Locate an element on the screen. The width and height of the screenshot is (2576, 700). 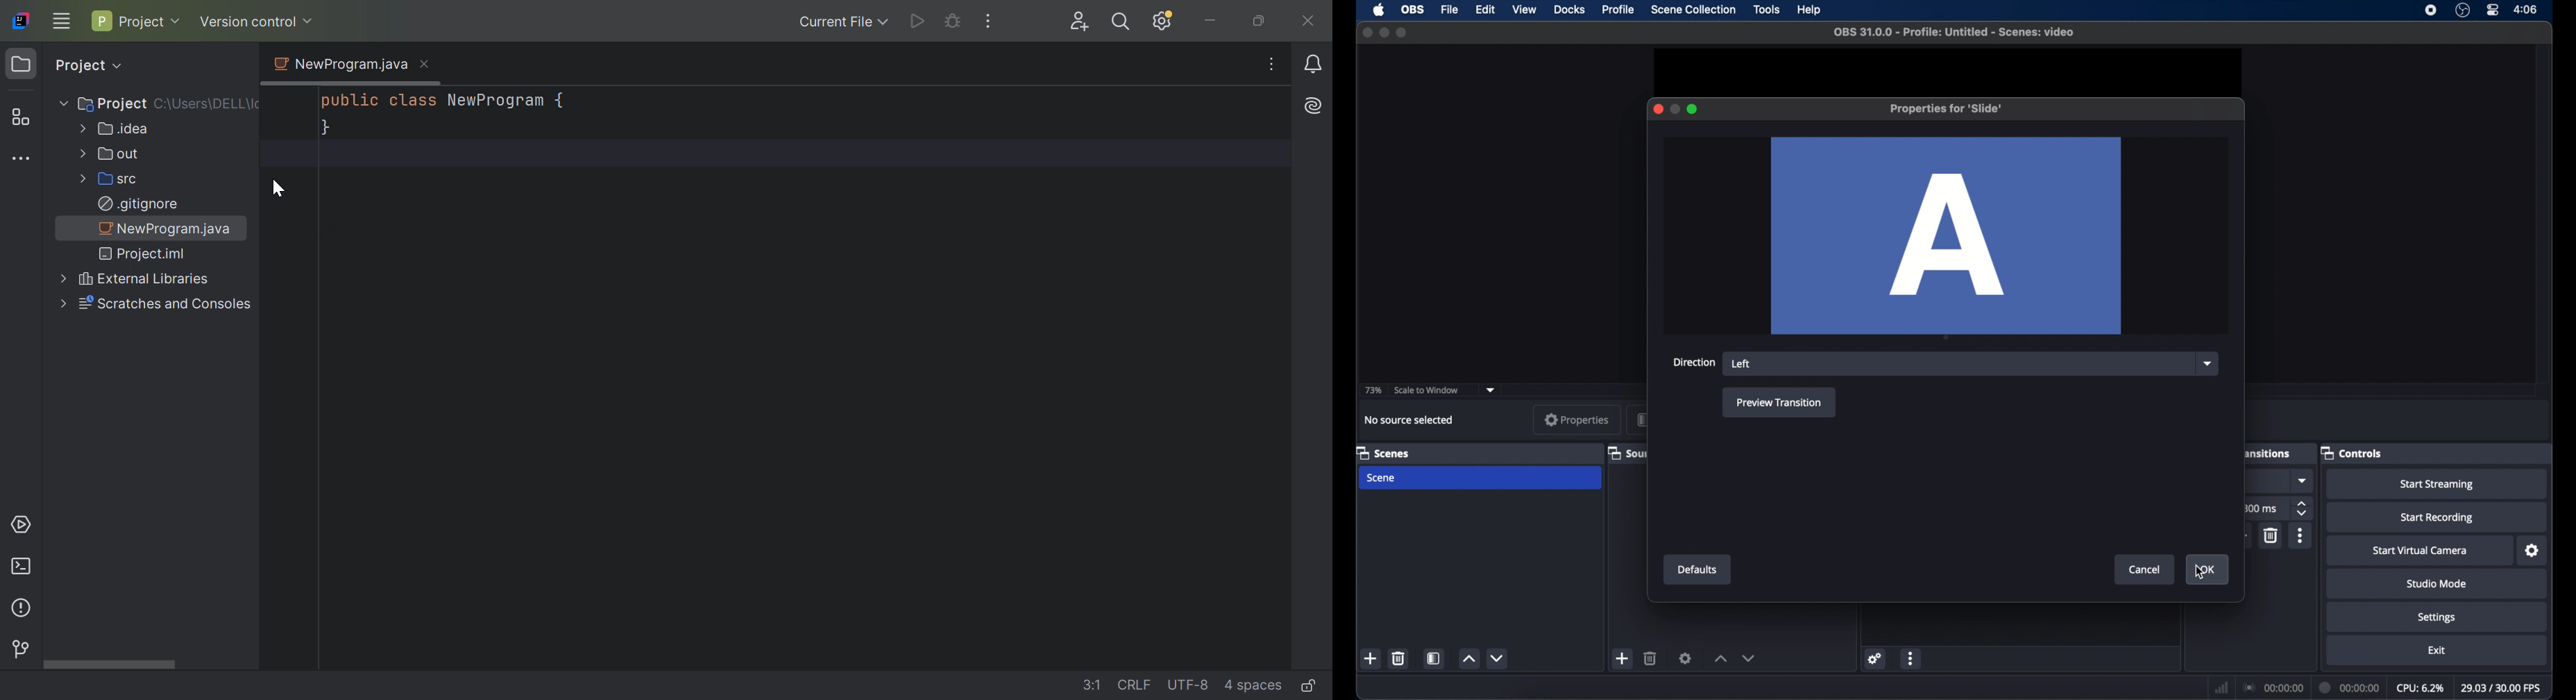
settings is located at coordinates (1685, 658).